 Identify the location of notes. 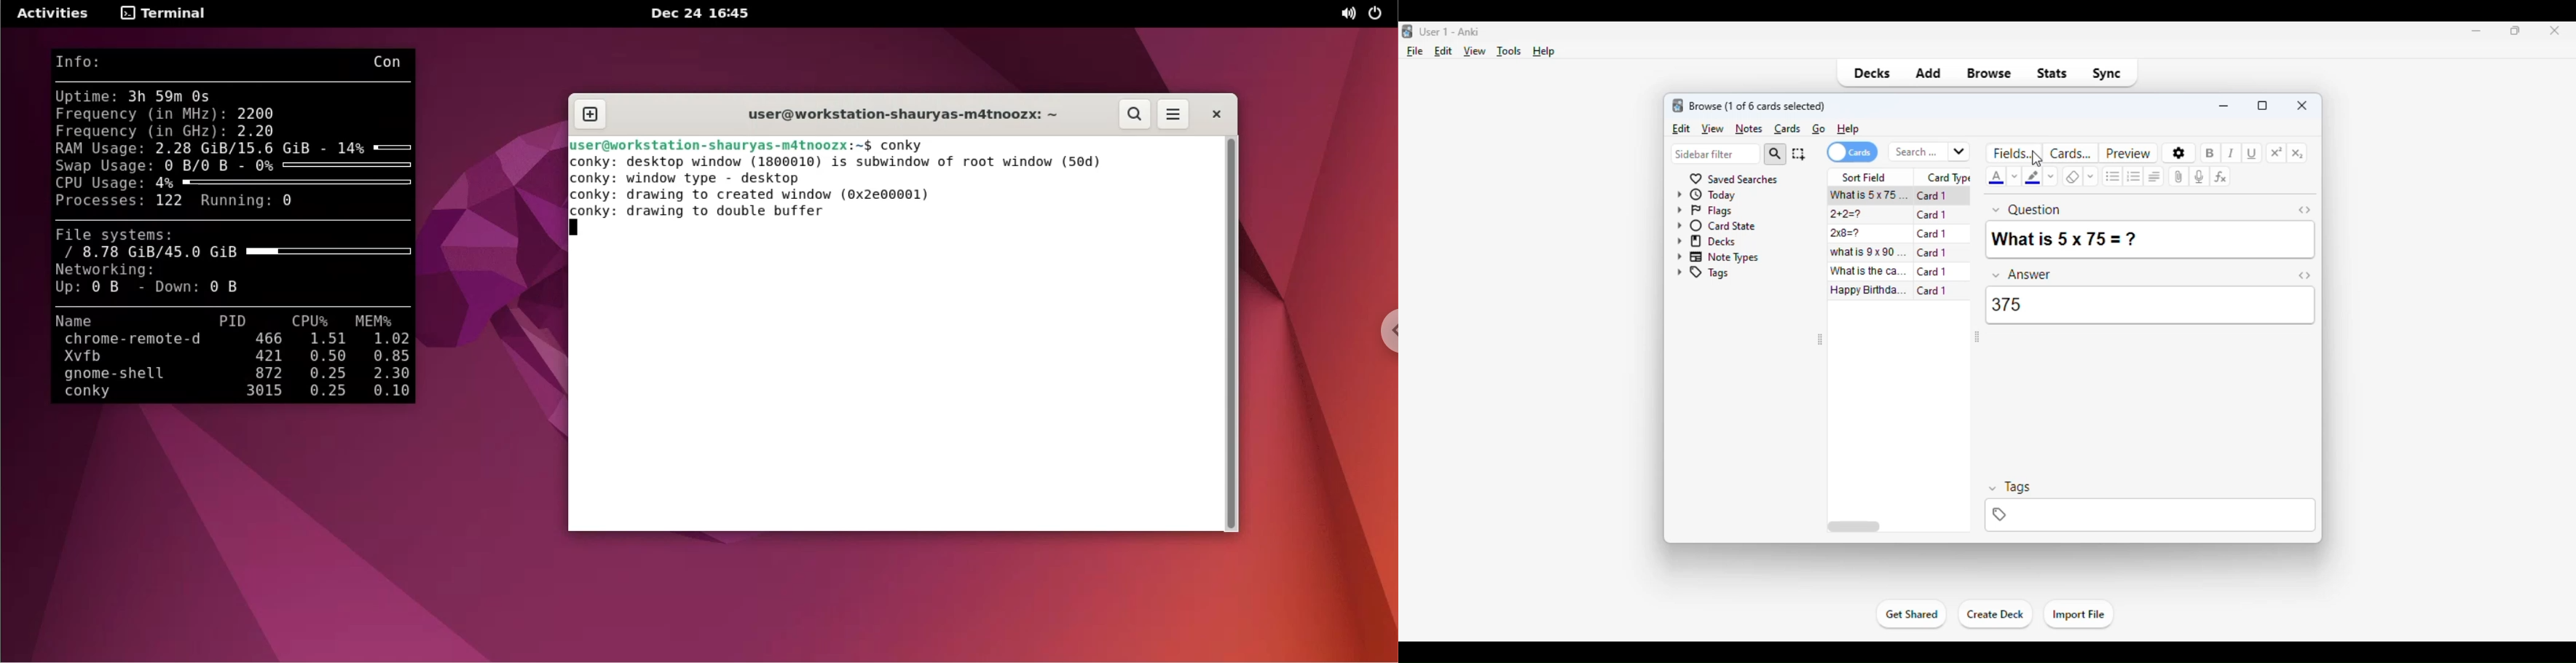
(1749, 129).